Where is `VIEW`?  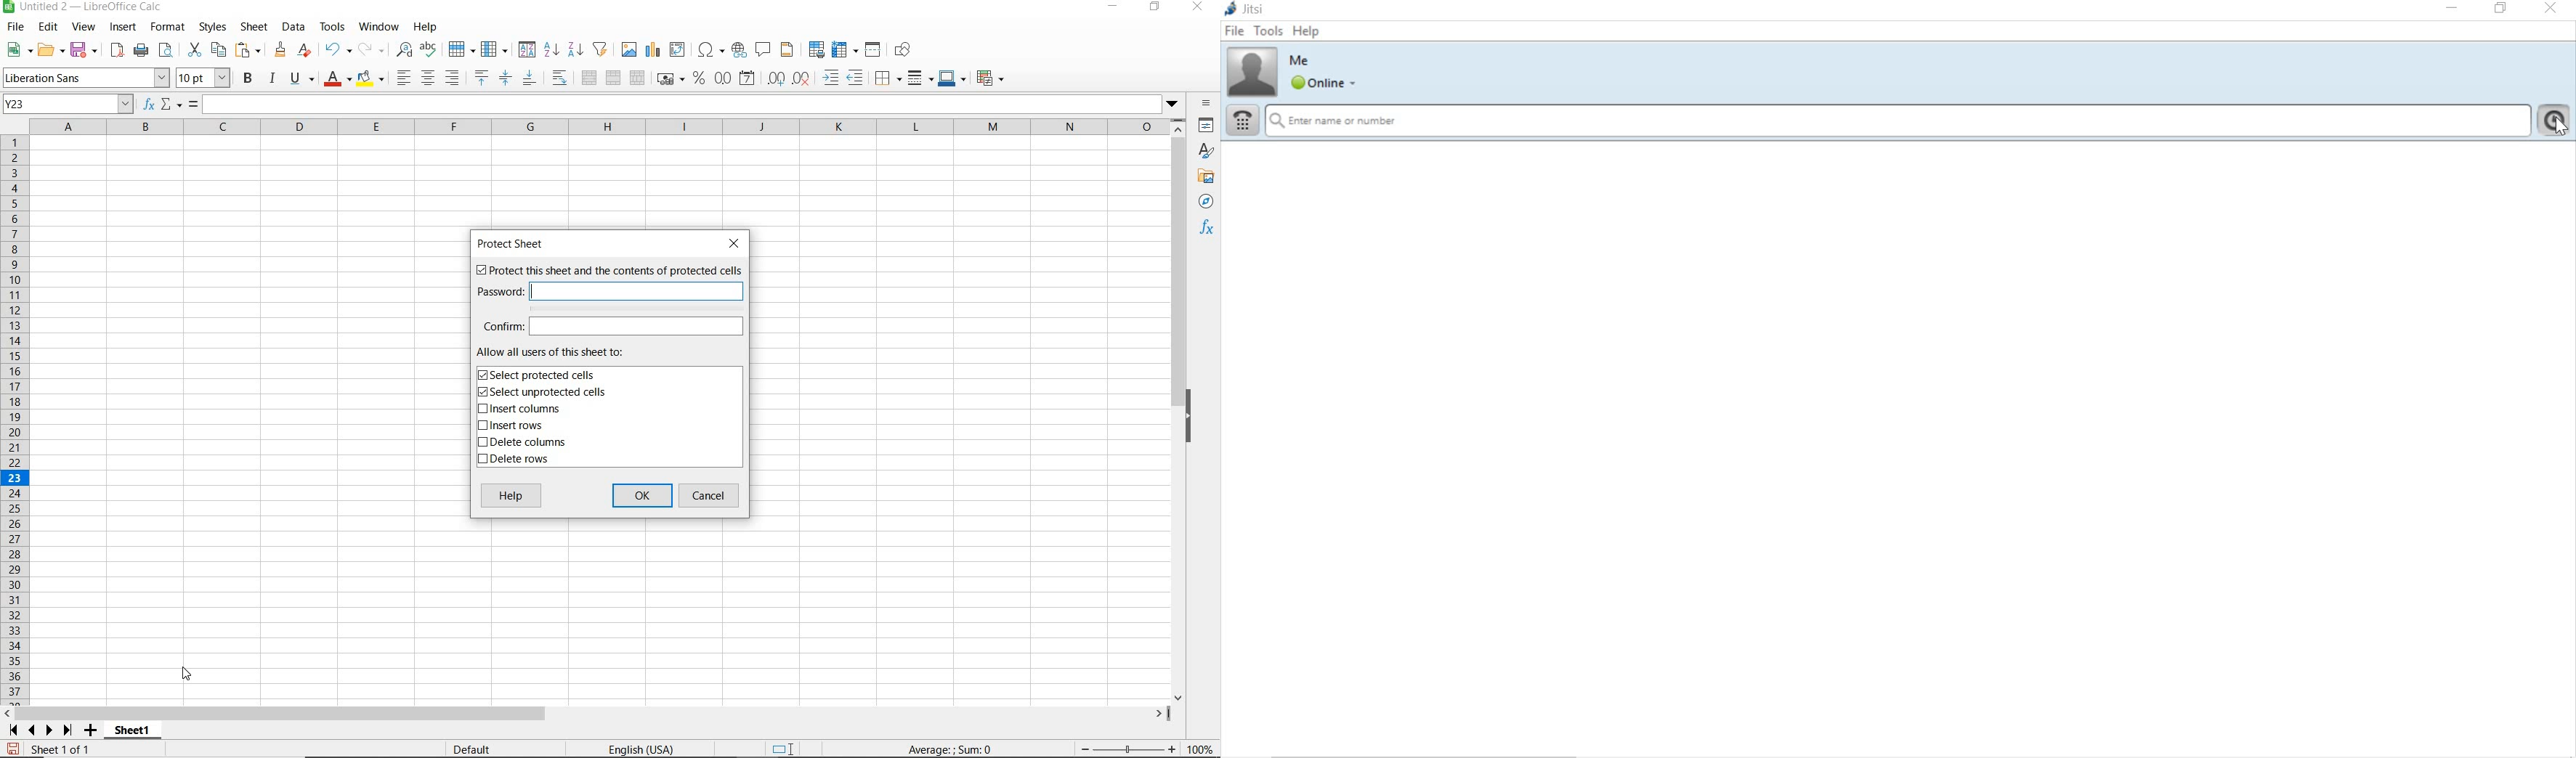
VIEW is located at coordinates (84, 27).